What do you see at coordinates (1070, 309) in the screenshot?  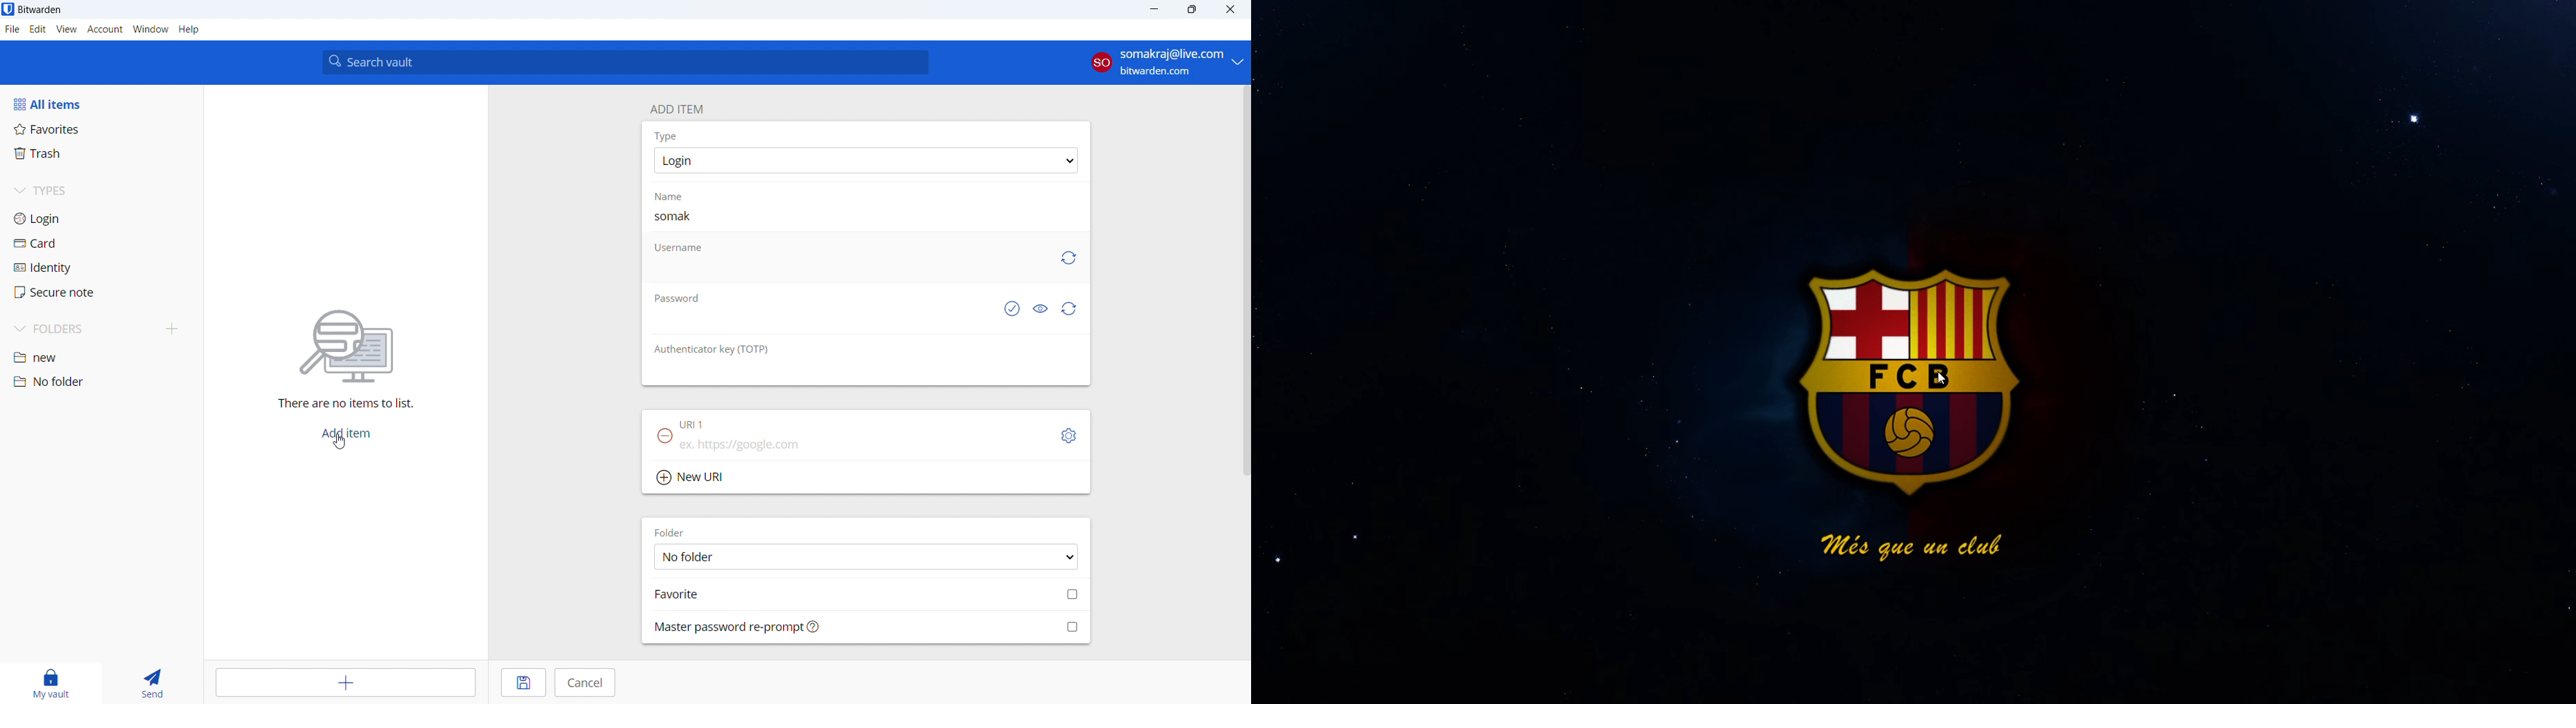 I see `generate password` at bounding box center [1070, 309].